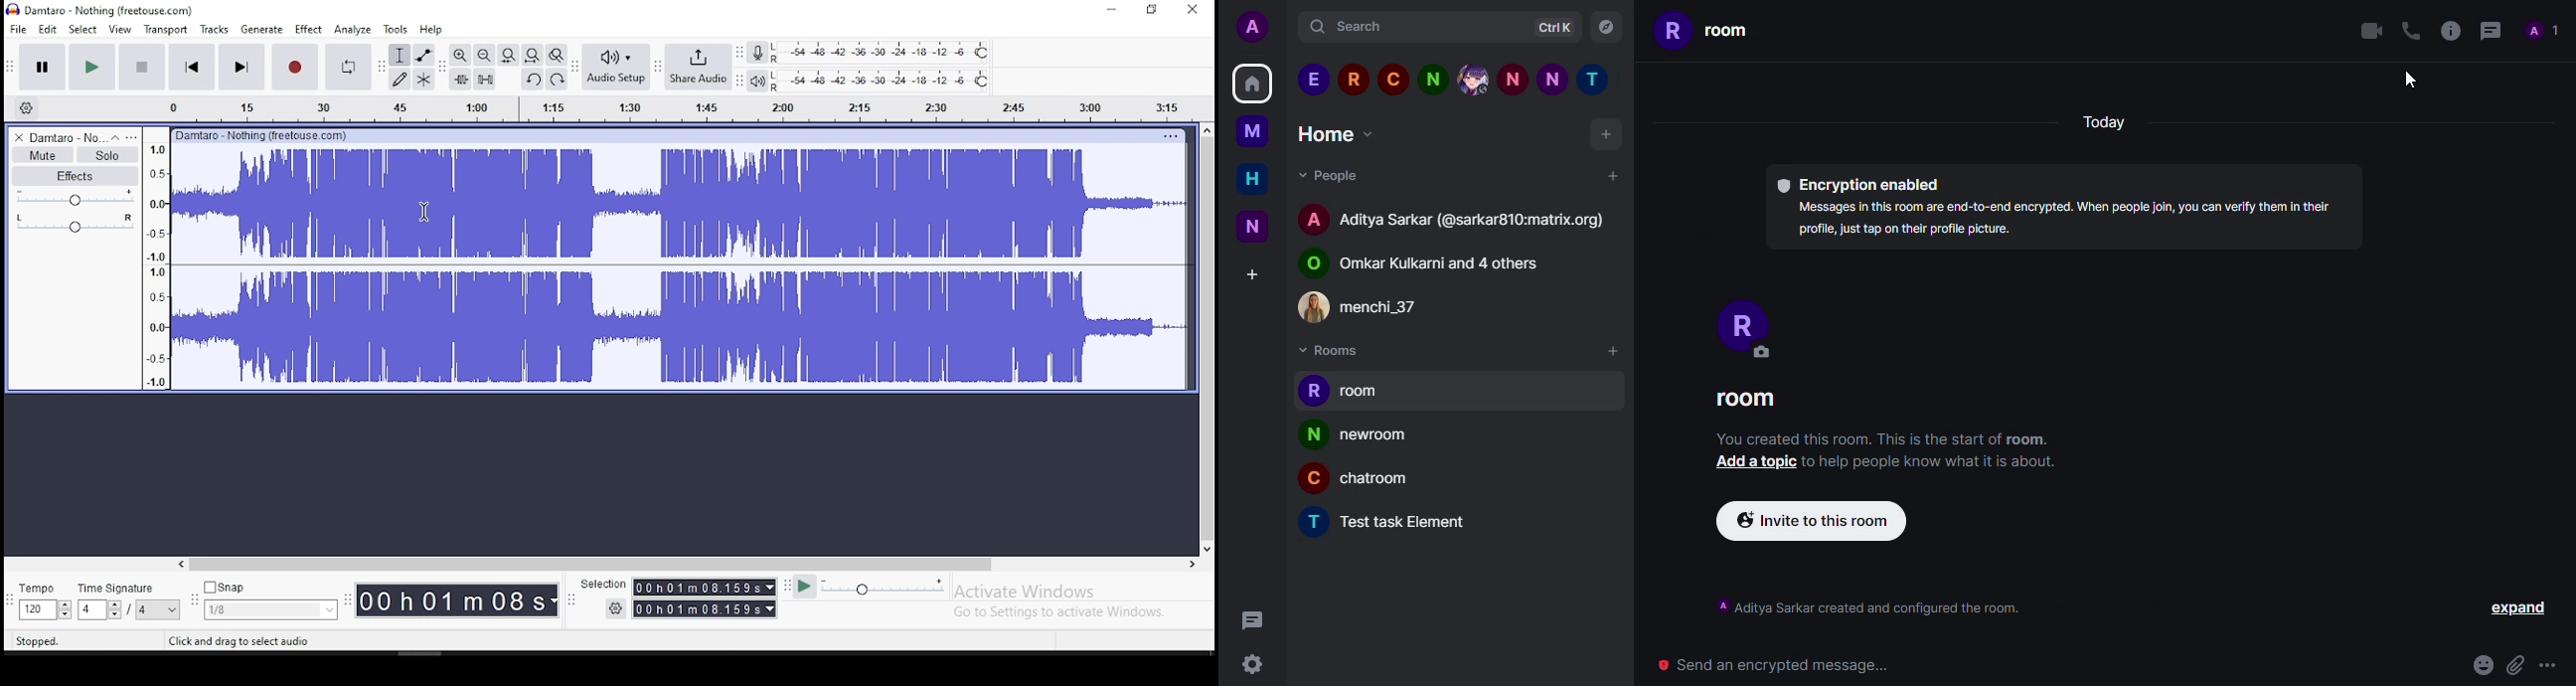 This screenshot has width=2576, height=700. Describe the element at coordinates (1207, 548) in the screenshot. I see `down` at that location.